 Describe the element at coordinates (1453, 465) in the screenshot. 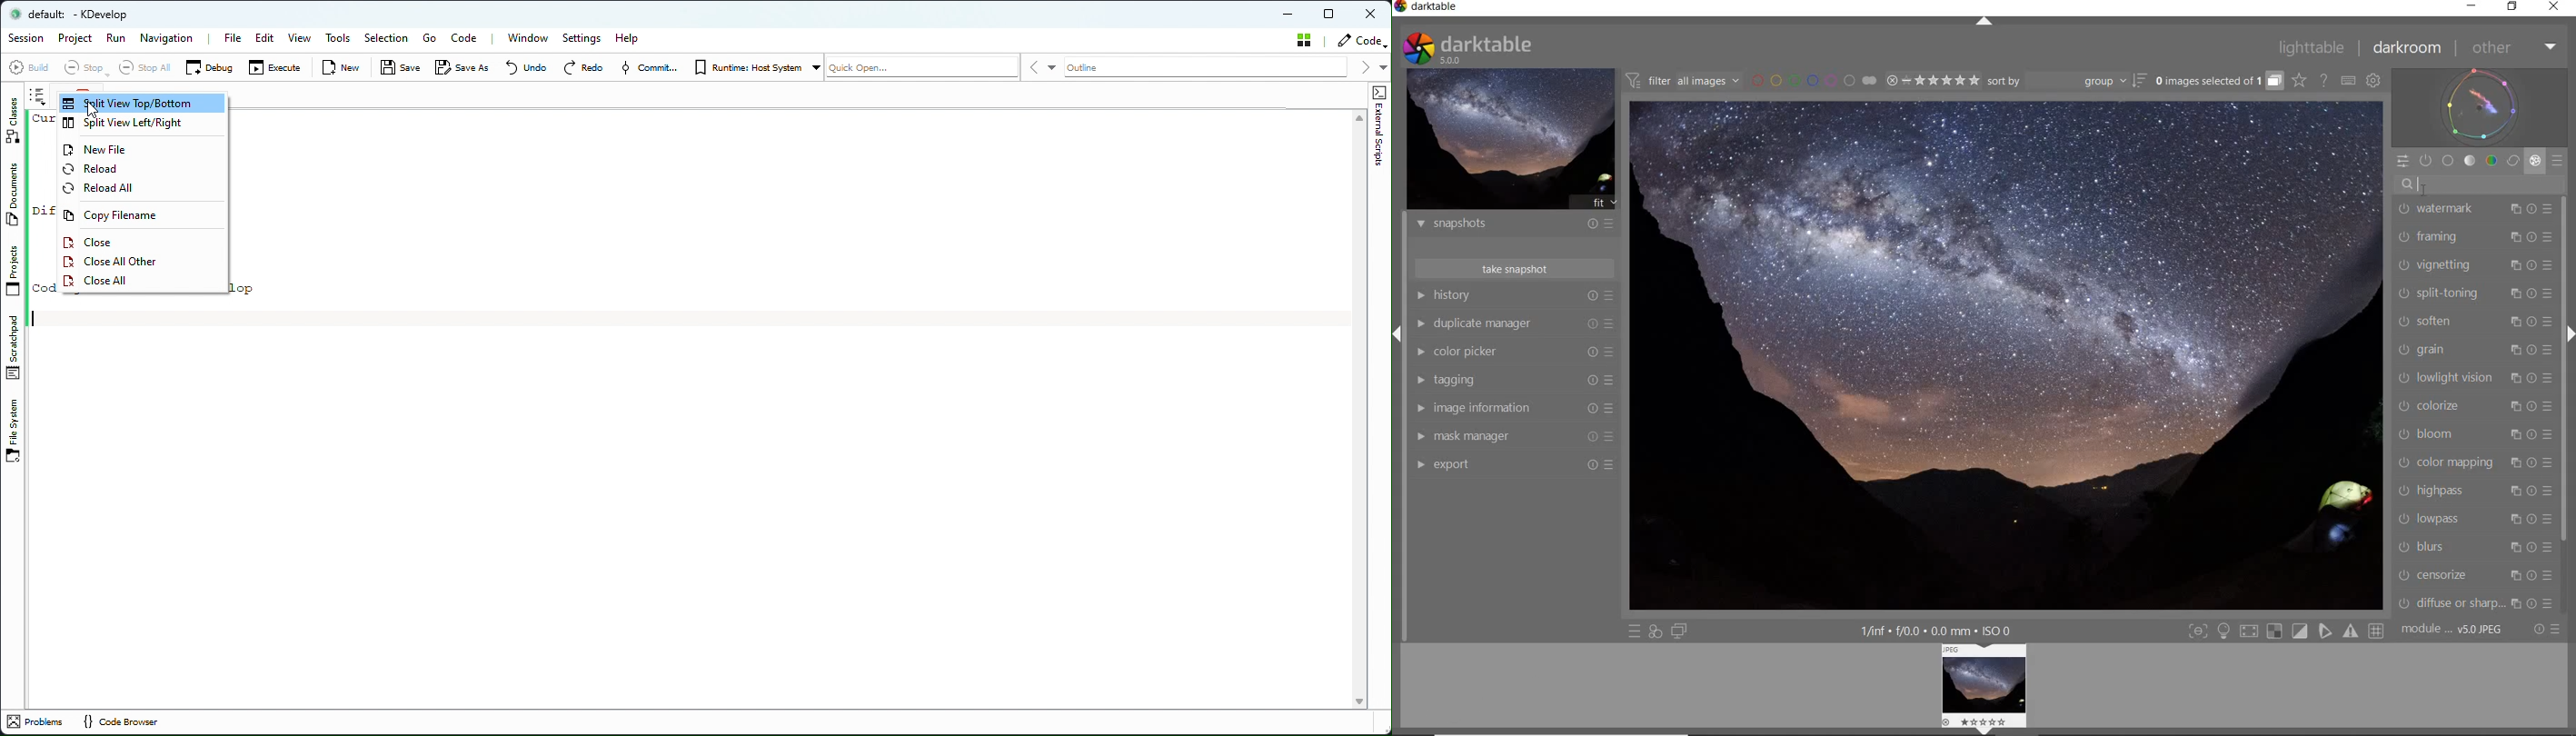

I see `Export` at that location.